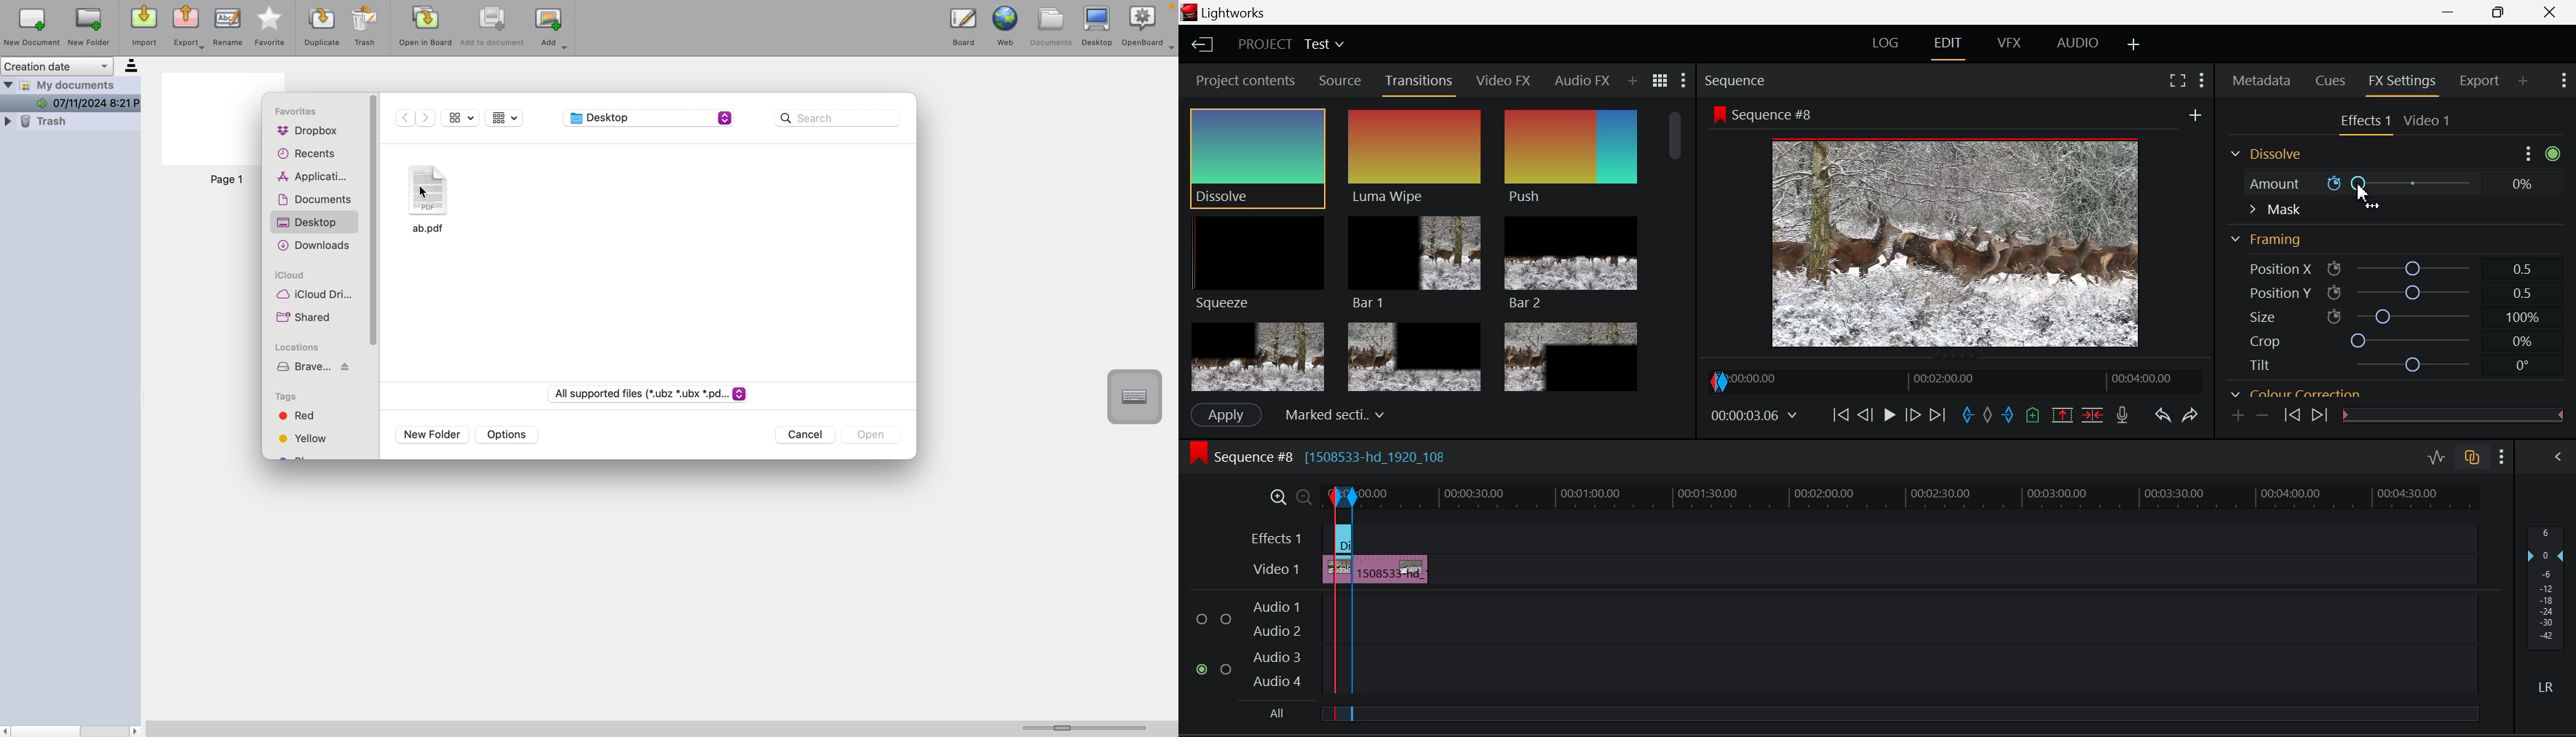  I want to click on Audio Input Checkbox, so click(1226, 666).